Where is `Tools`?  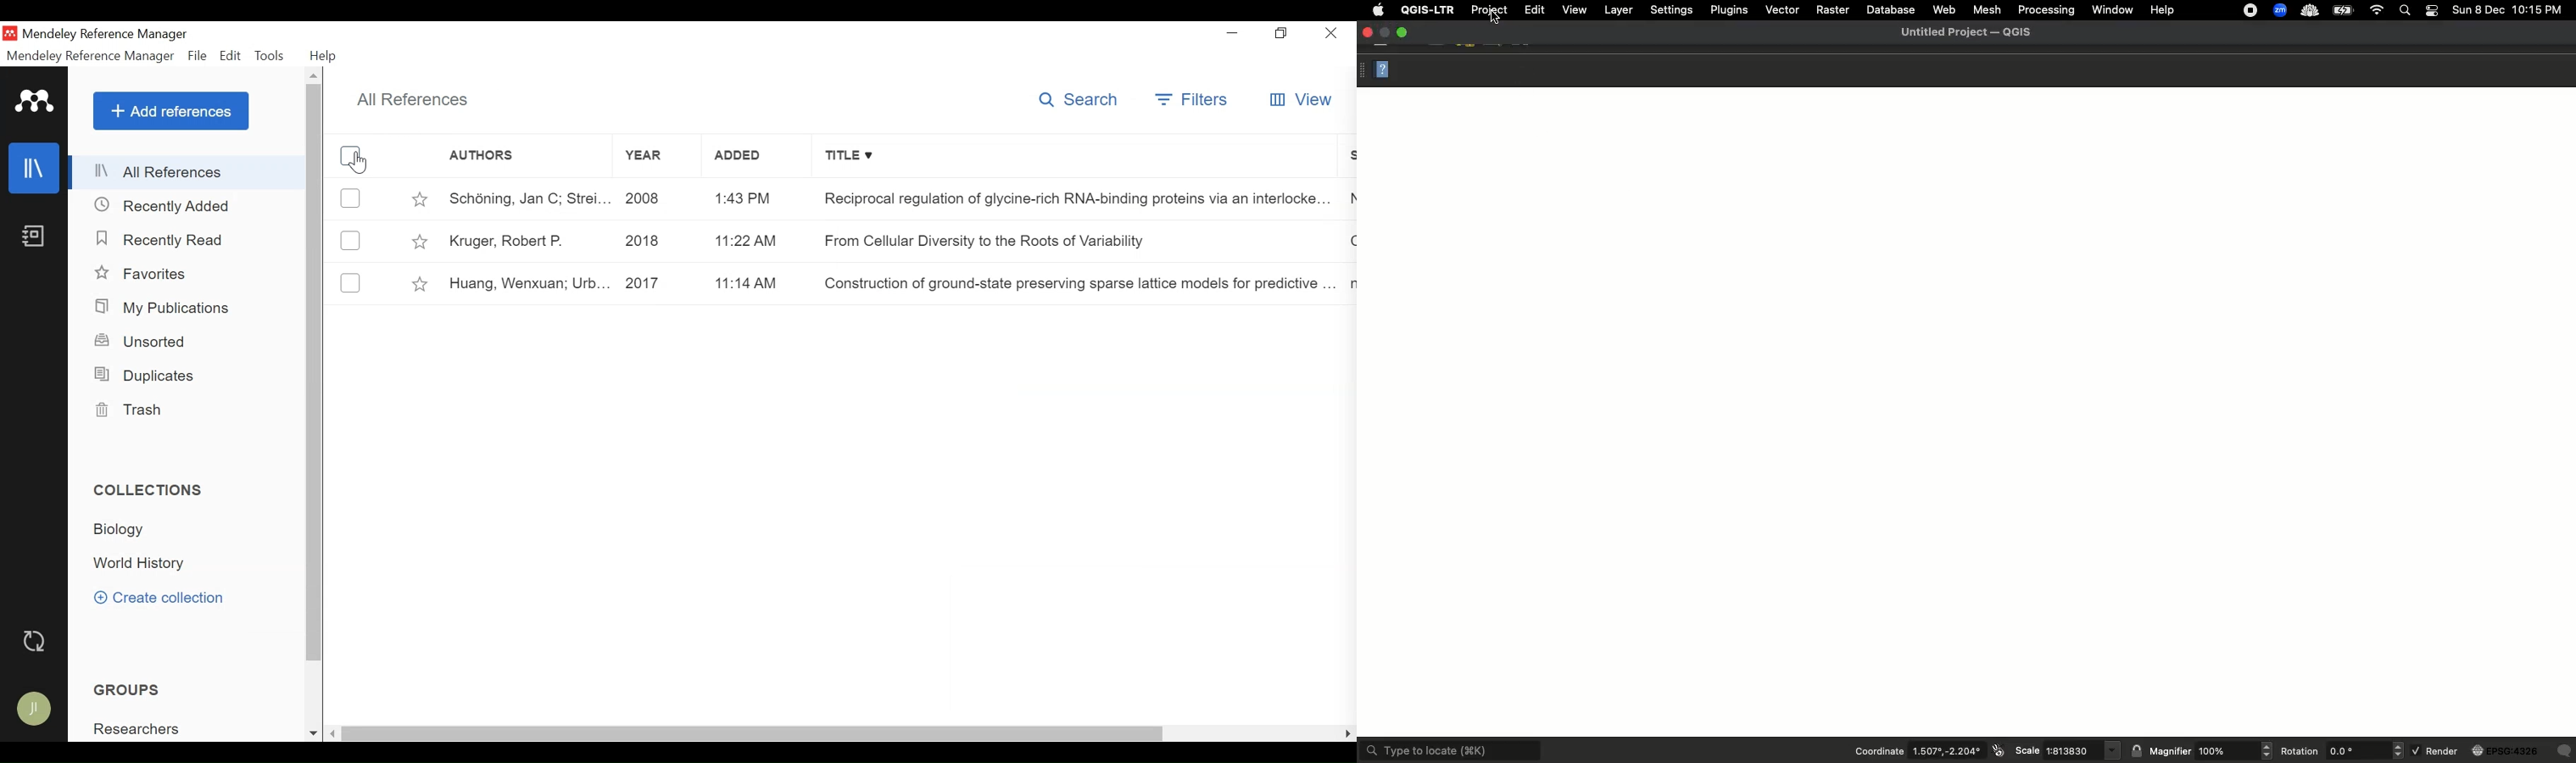 Tools is located at coordinates (270, 56).